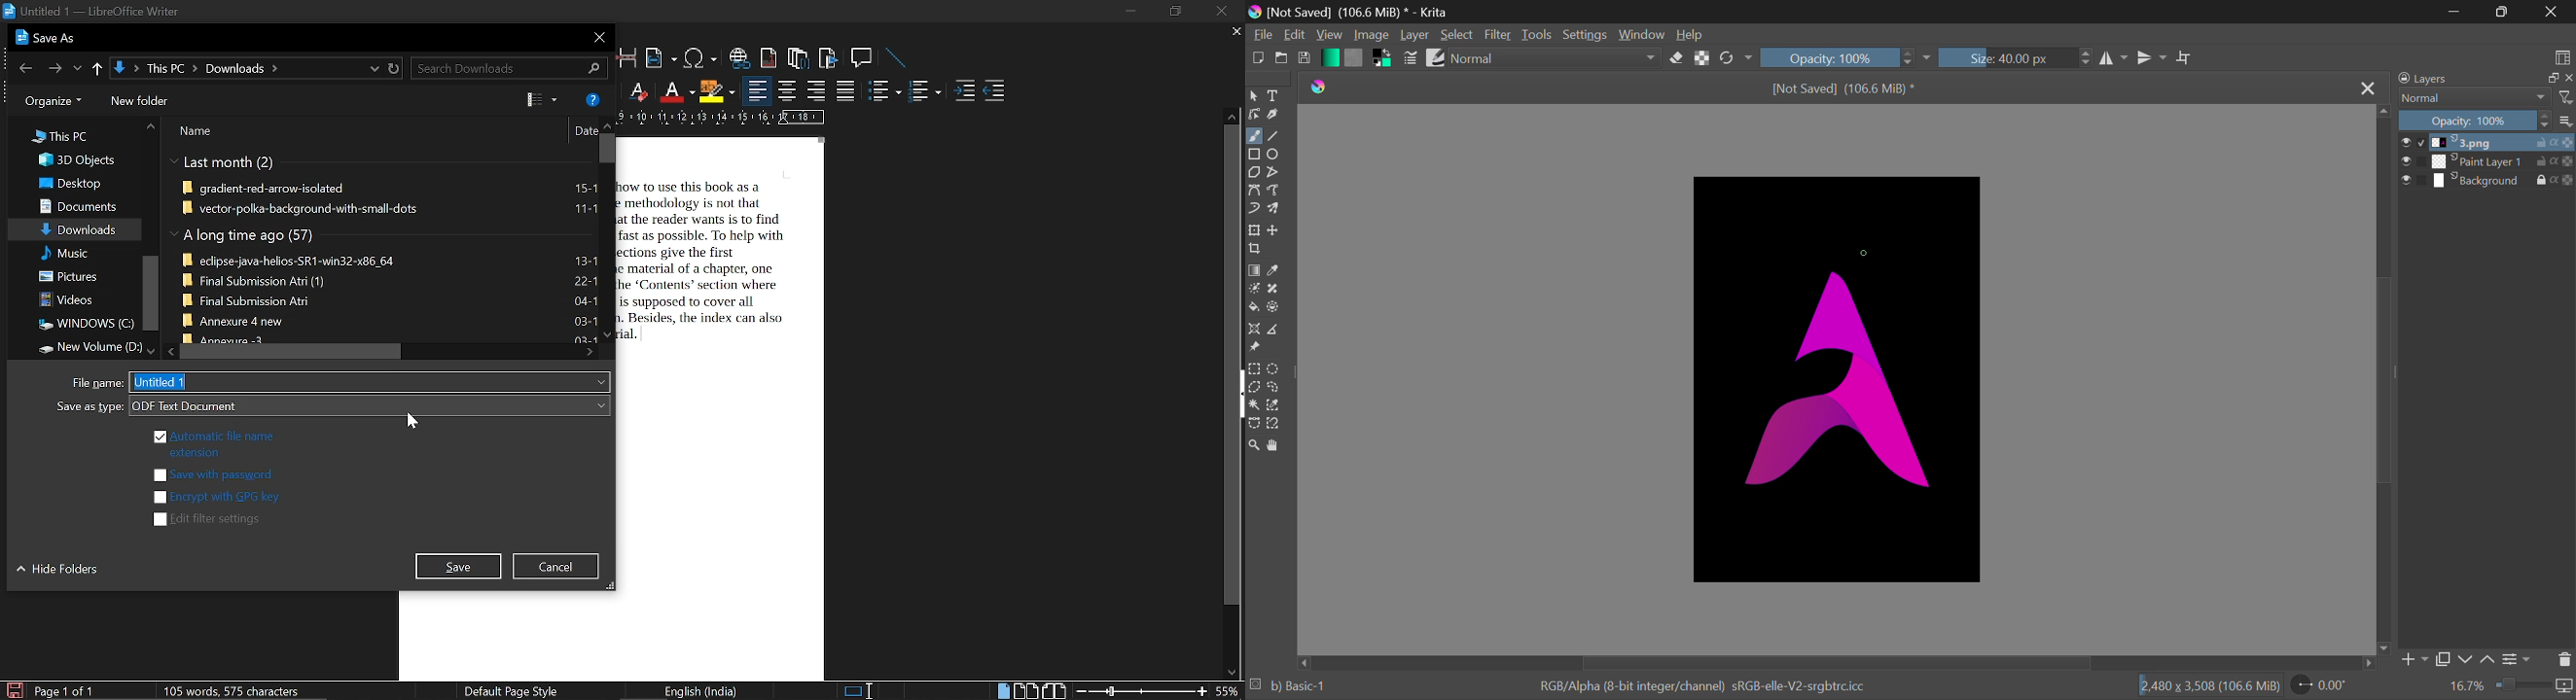  Describe the element at coordinates (1274, 308) in the screenshot. I see `Enclose and Fill` at that location.